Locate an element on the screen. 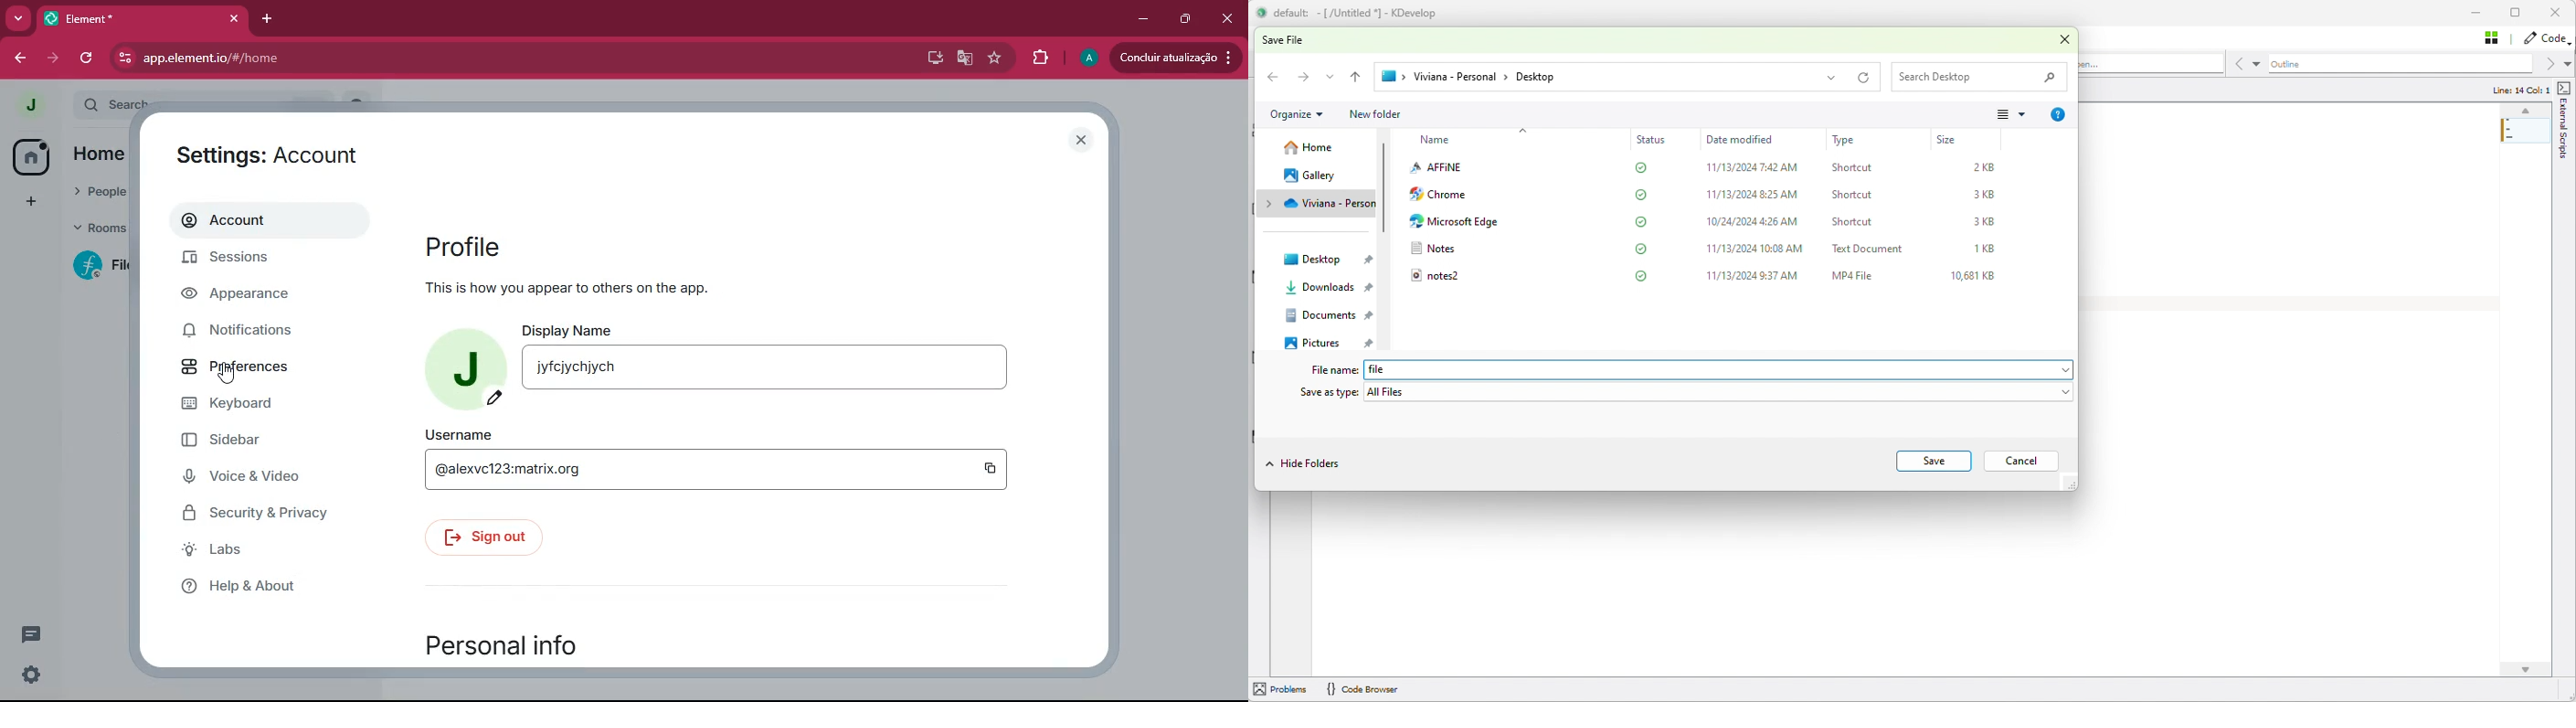 The width and height of the screenshot is (2576, 728). profile is located at coordinates (462, 247).